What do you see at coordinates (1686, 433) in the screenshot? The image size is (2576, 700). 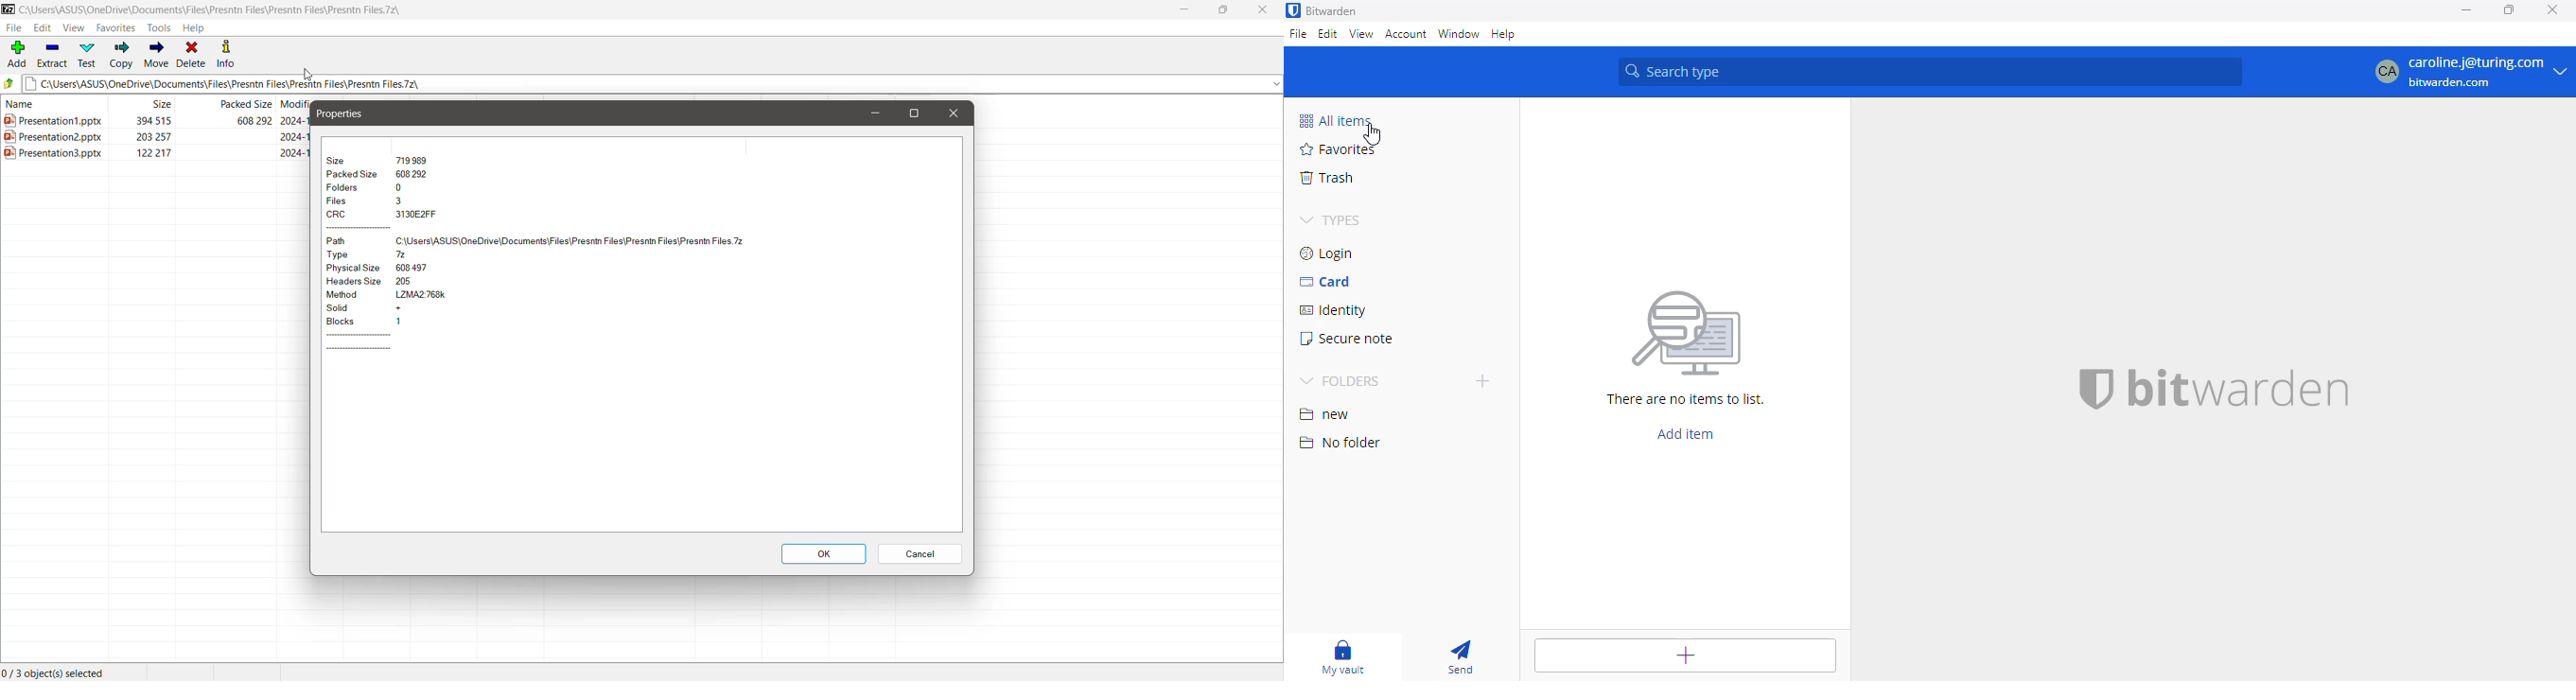 I see `add item` at bounding box center [1686, 433].